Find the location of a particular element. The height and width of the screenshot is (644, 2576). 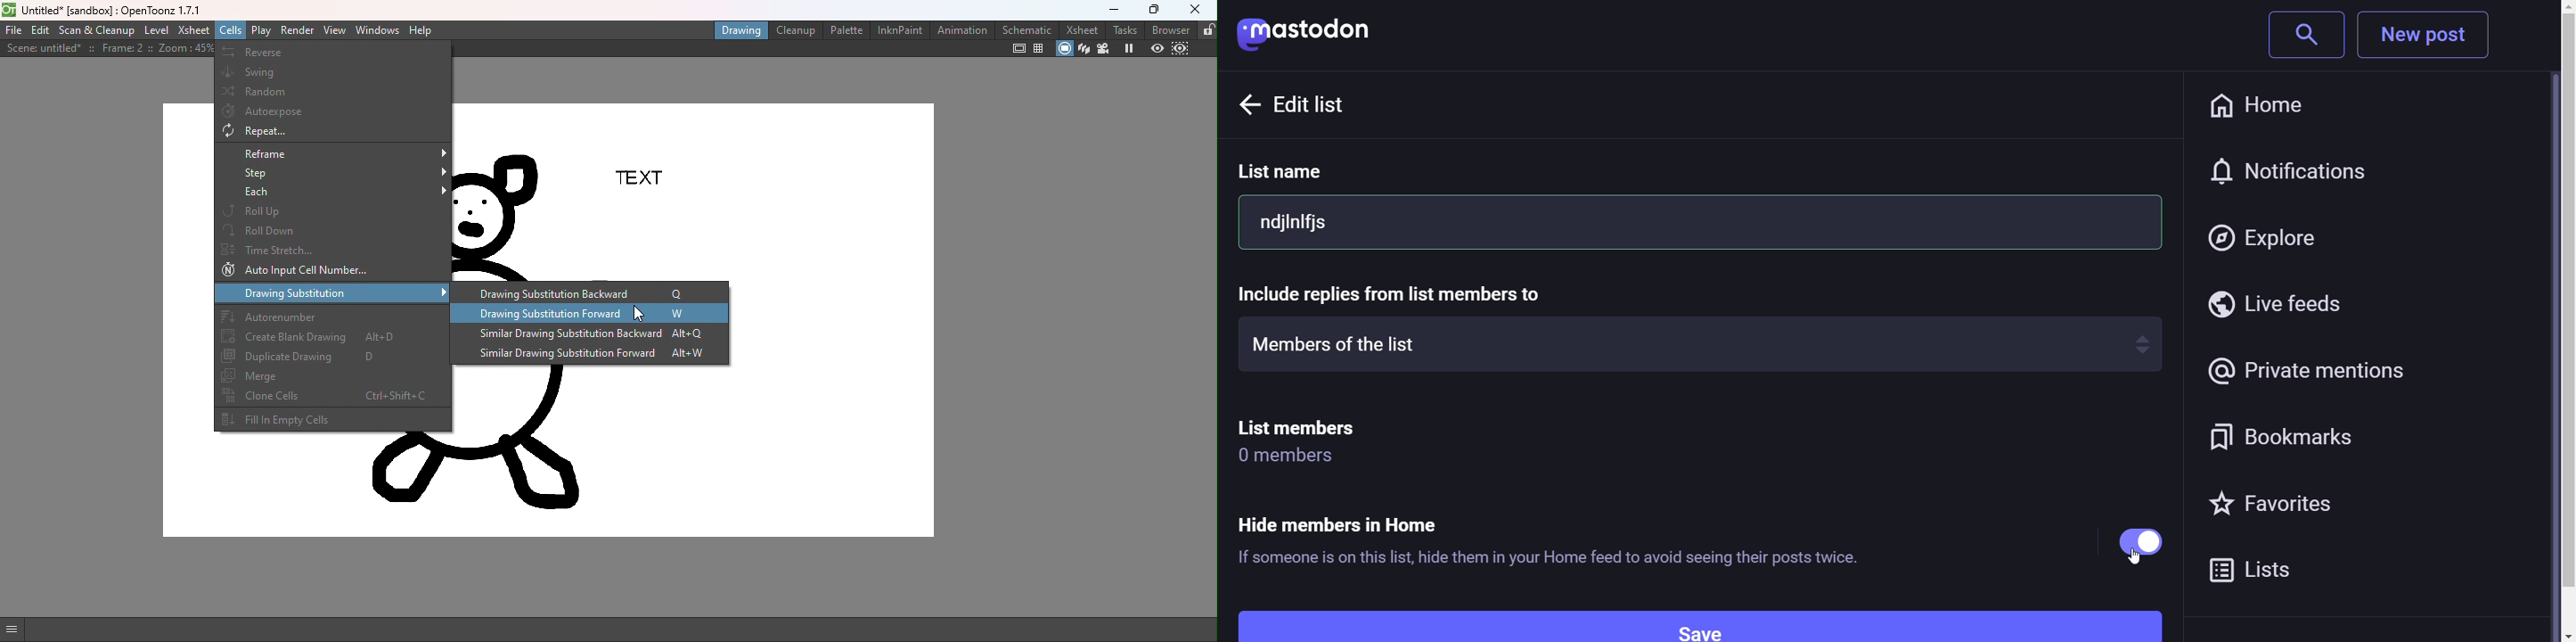

TEXT is located at coordinates (647, 177).